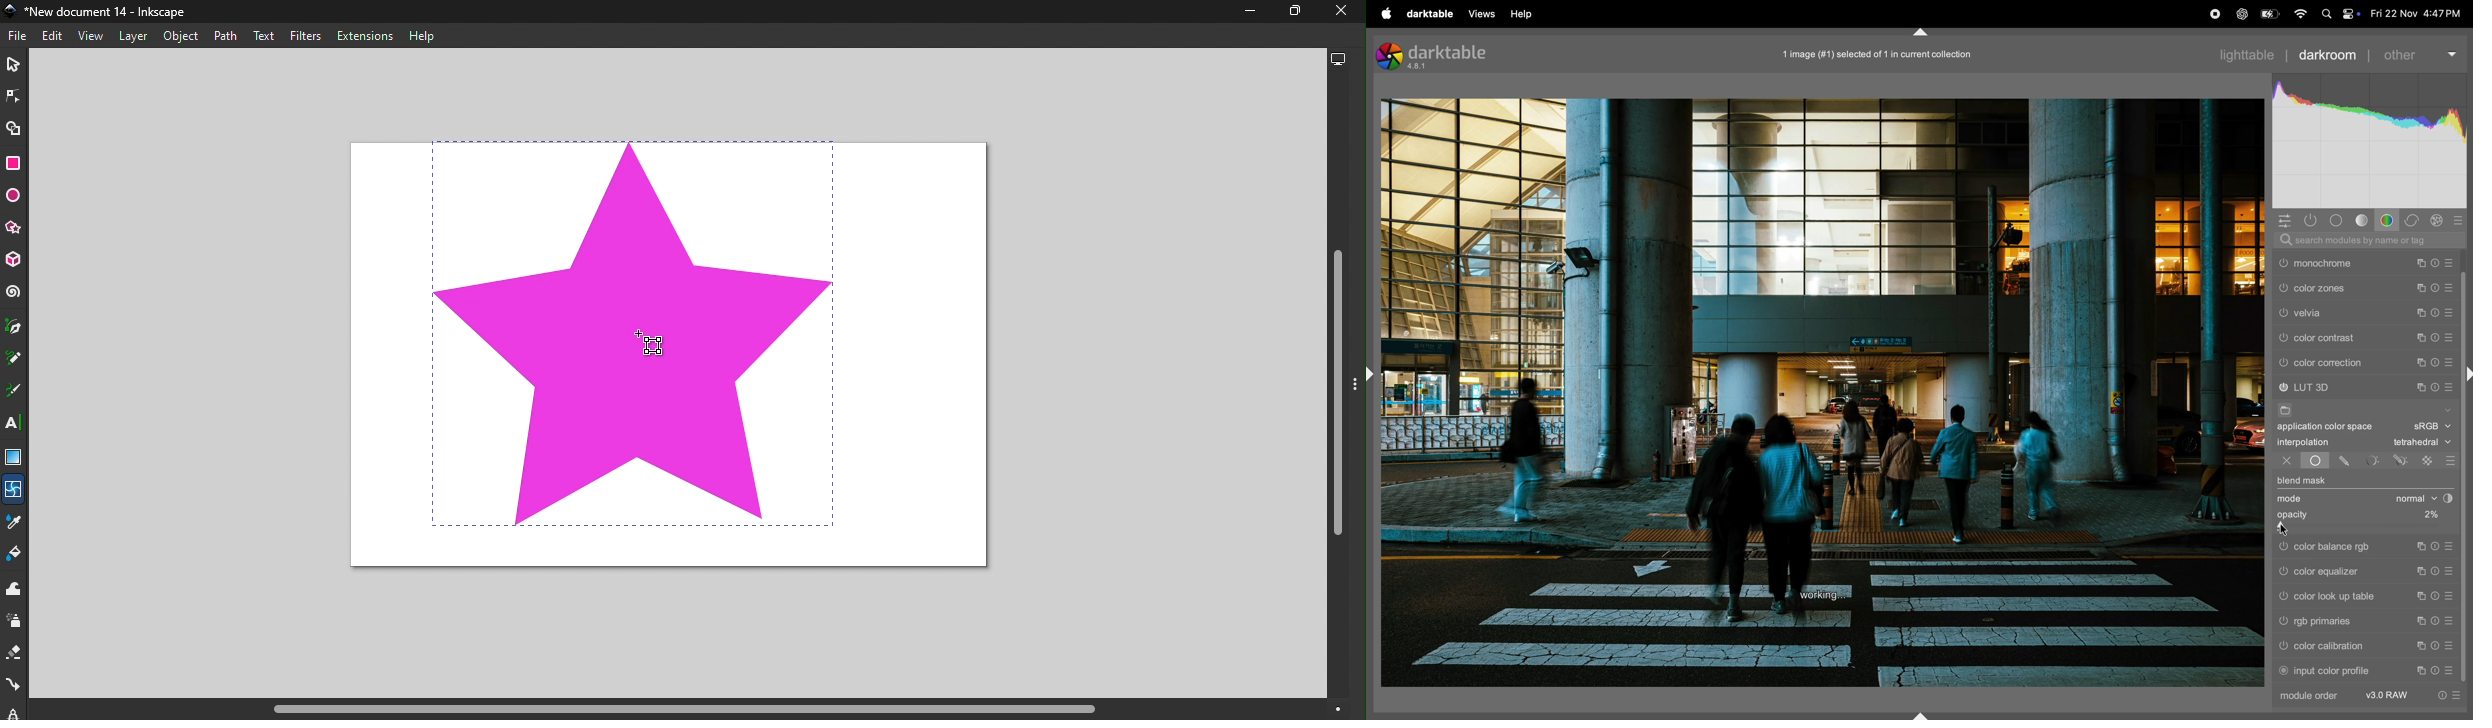 The height and width of the screenshot is (728, 2492). Describe the element at coordinates (1889, 52) in the screenshot. I see `image selected` at that location.